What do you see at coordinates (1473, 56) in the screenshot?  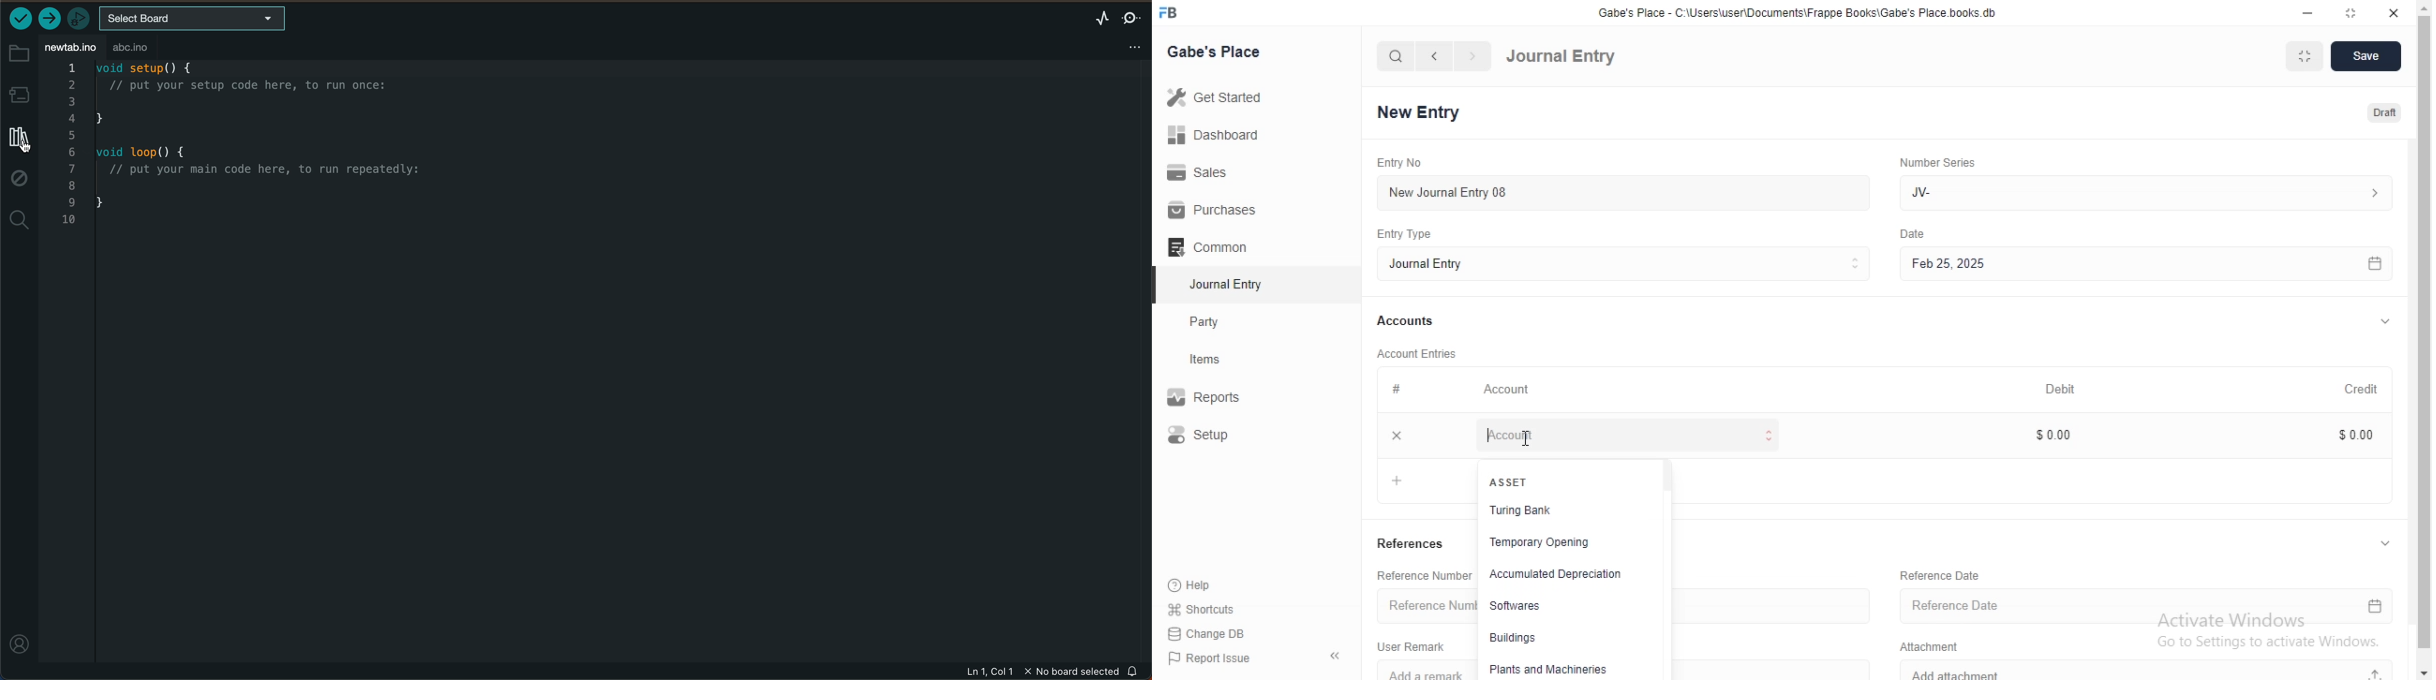 I see `navigate forward` at bounding box center [1473, 56].